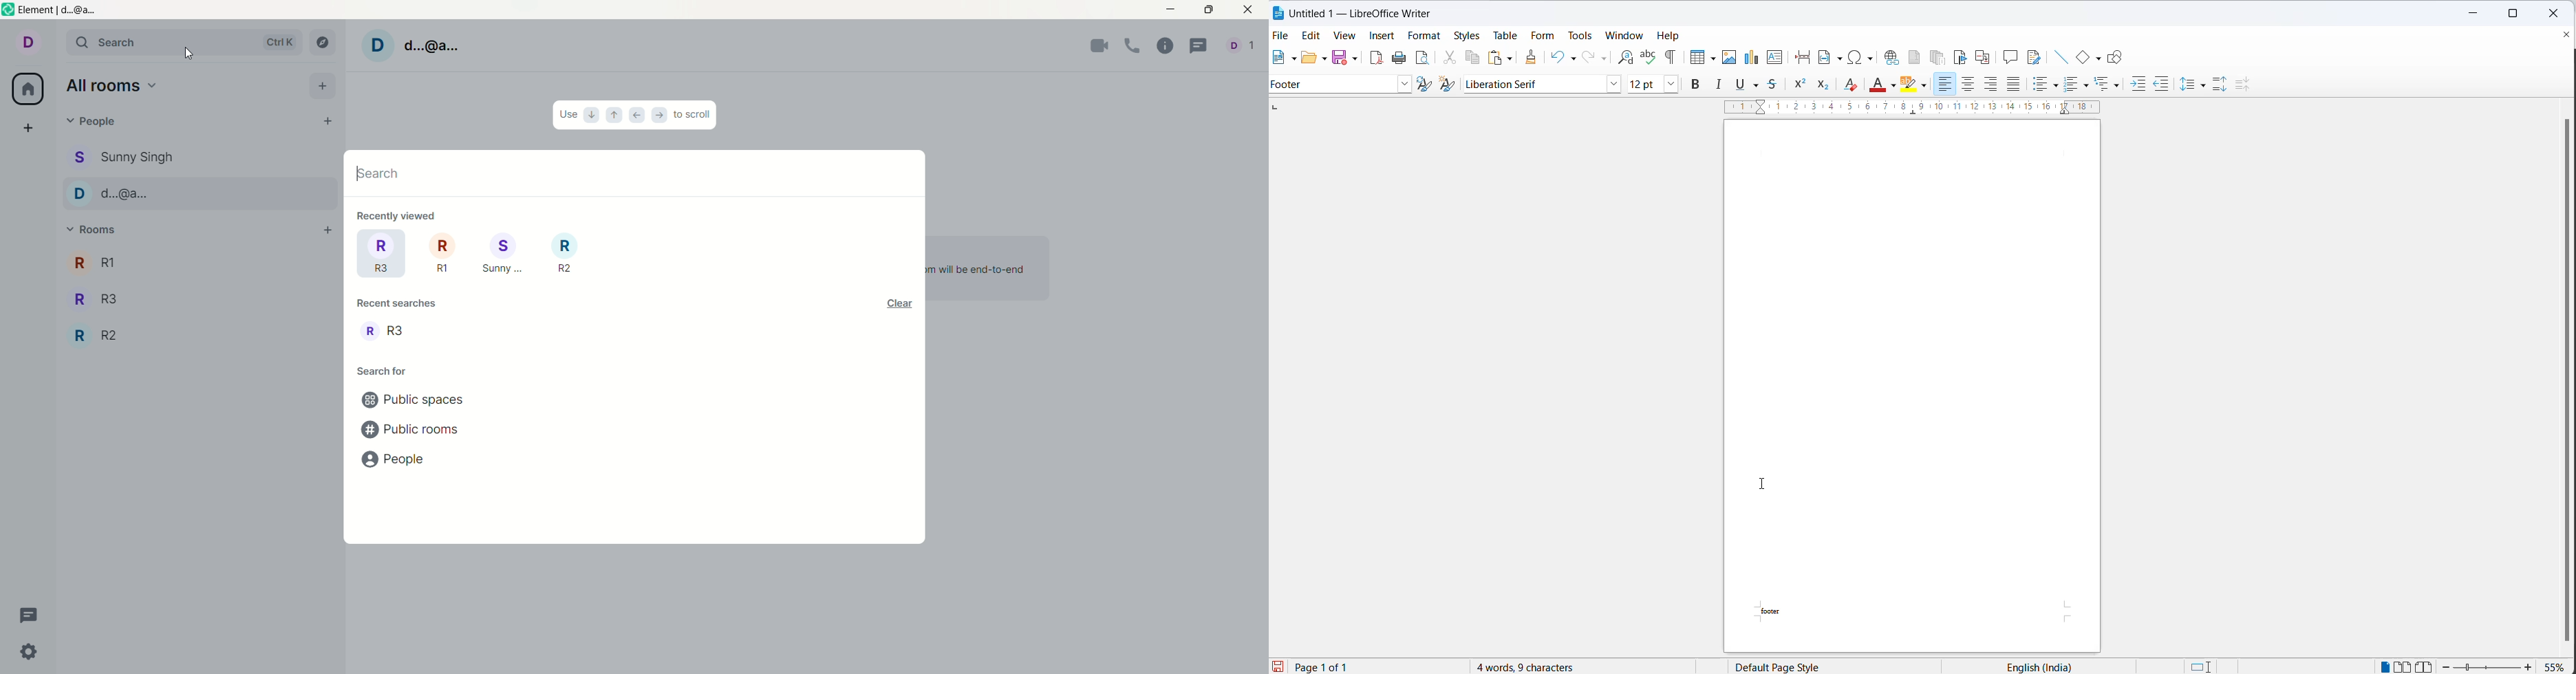 This screenshot has height=700, width=2576. I want to click on add, so click(31, 129).